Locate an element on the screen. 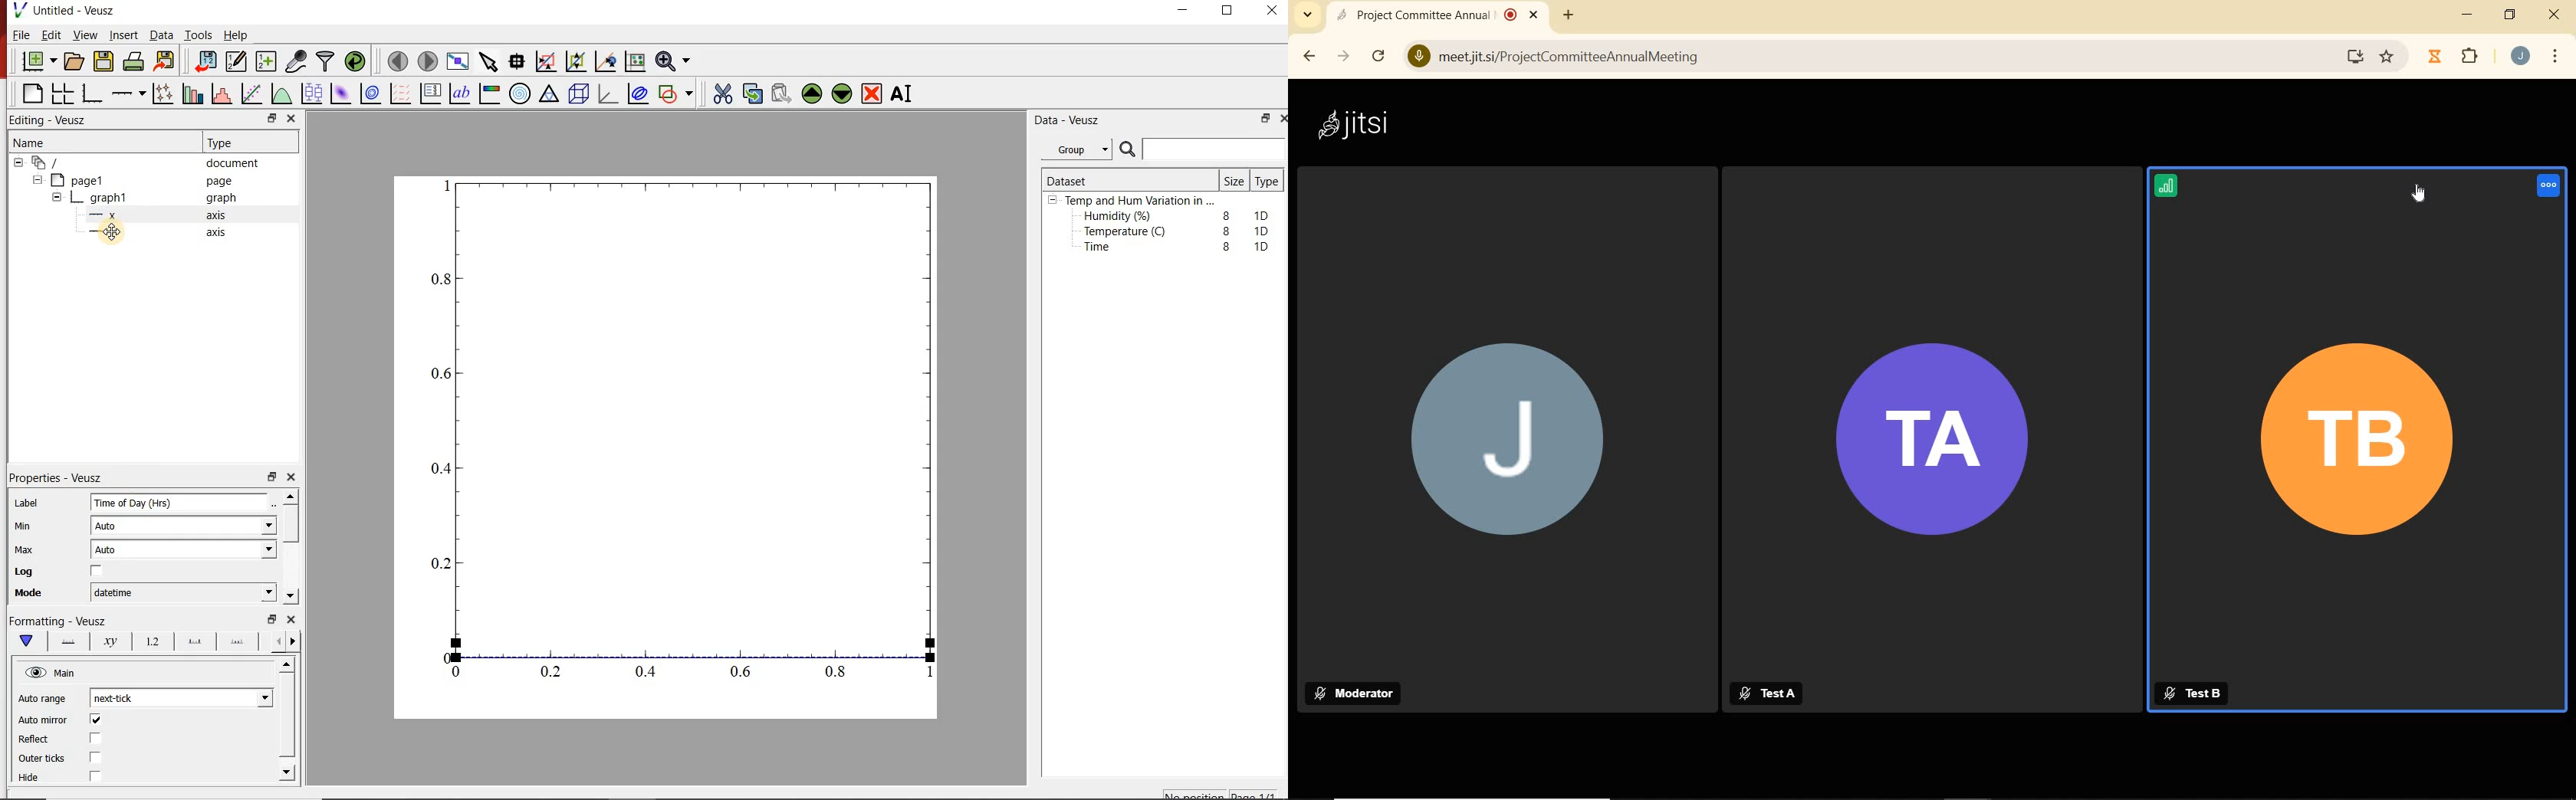 Image resolution: width=2576 pixels, height=812 pixels. Project Committee Annual is located at coordinates (1428, 15).